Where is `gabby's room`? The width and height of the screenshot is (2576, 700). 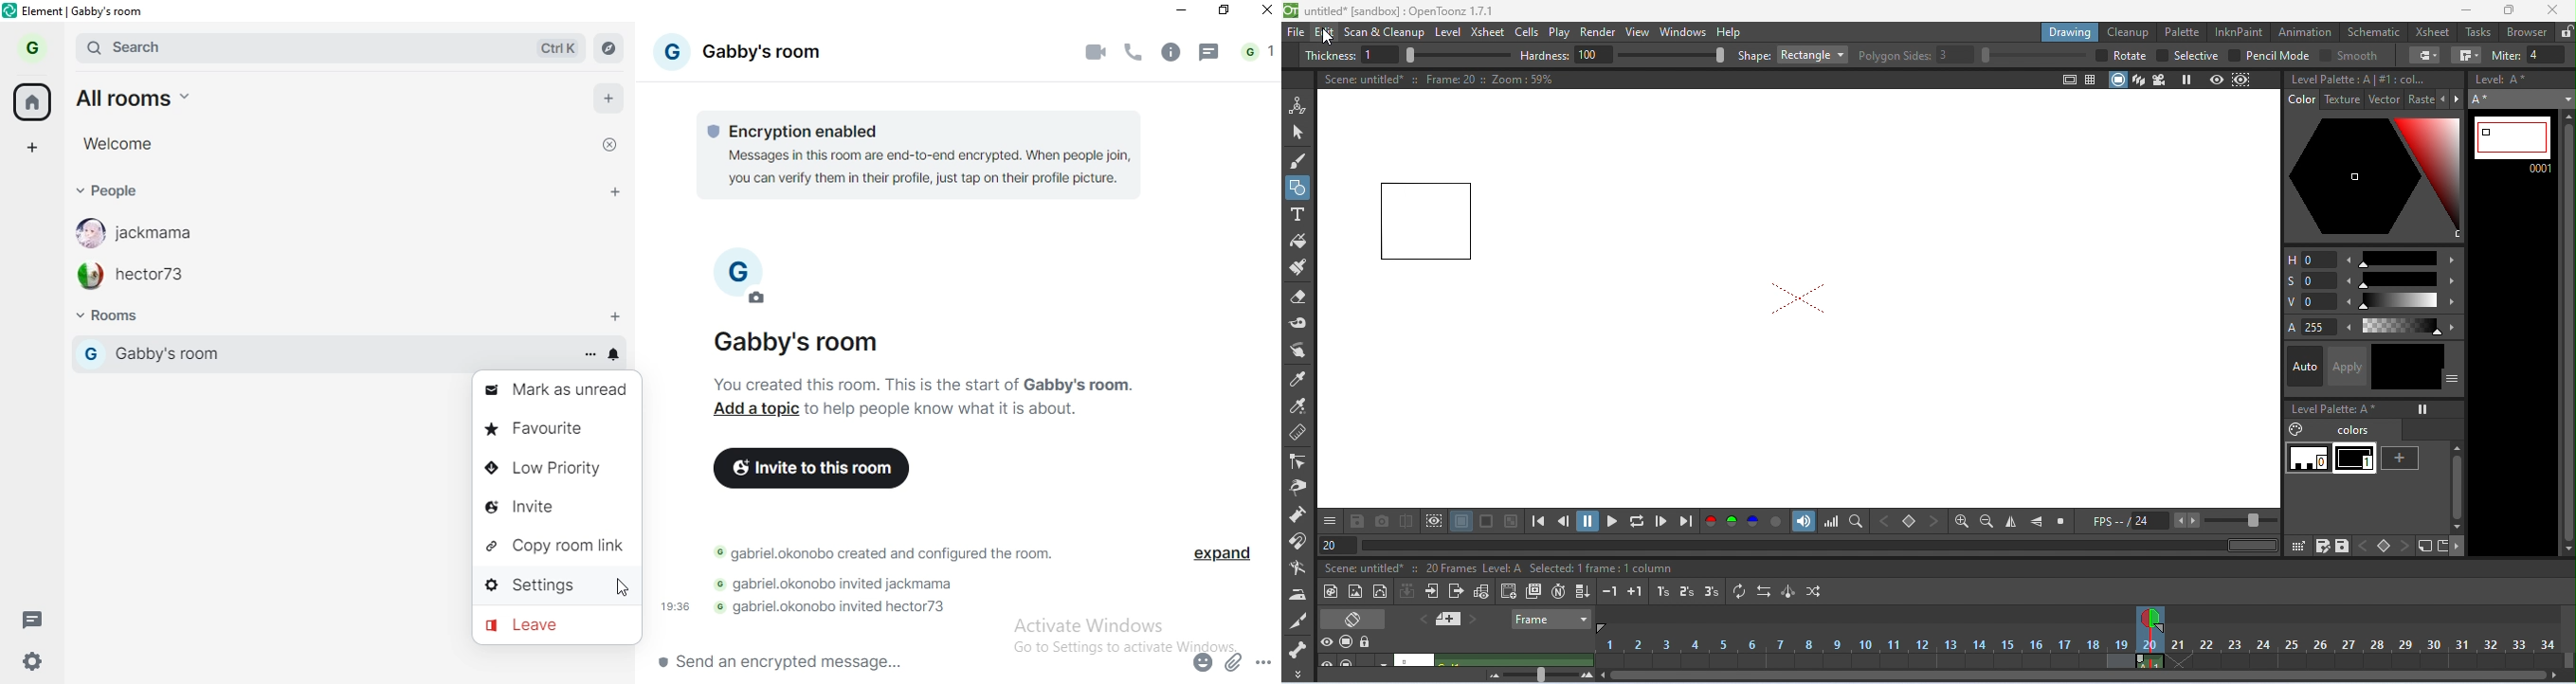 gabby's room is located at coordinates (823, 342).